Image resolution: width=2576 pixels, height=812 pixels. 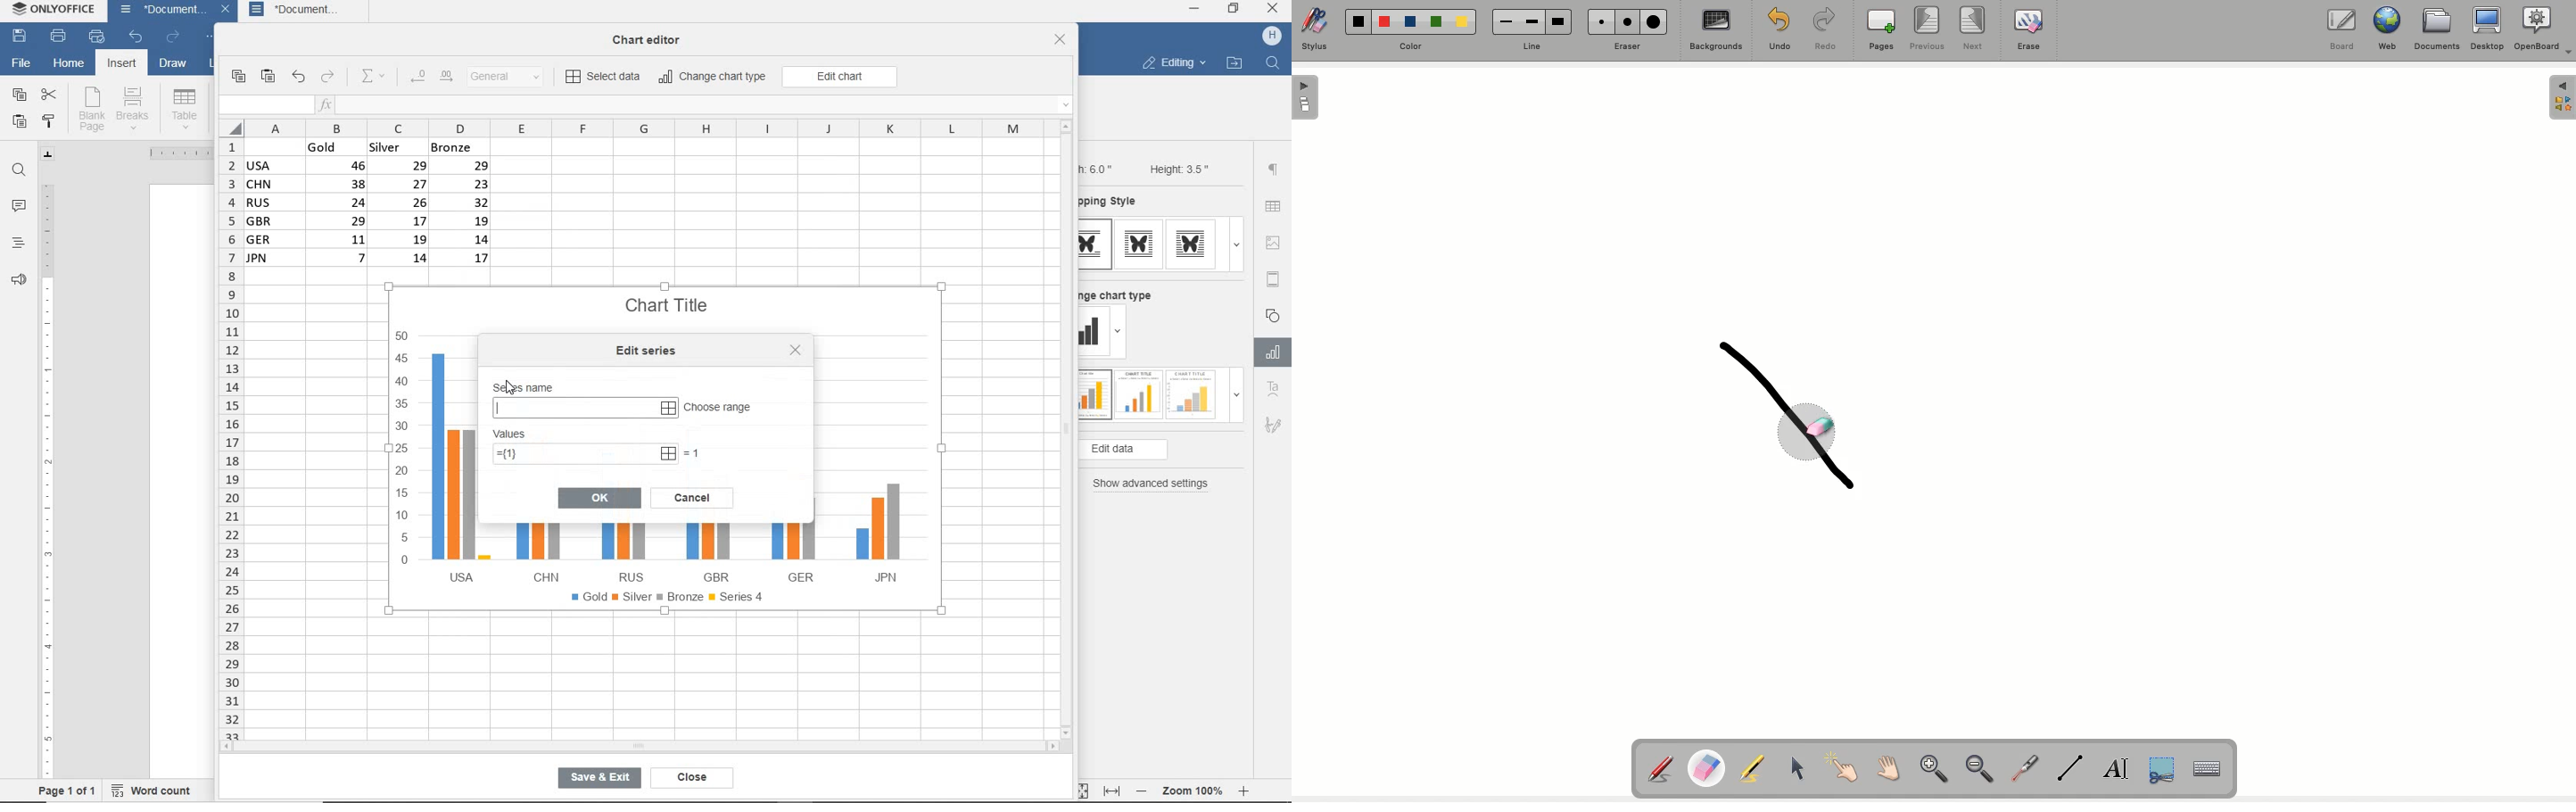 I want to click on lose, so click(x=795, y=350).